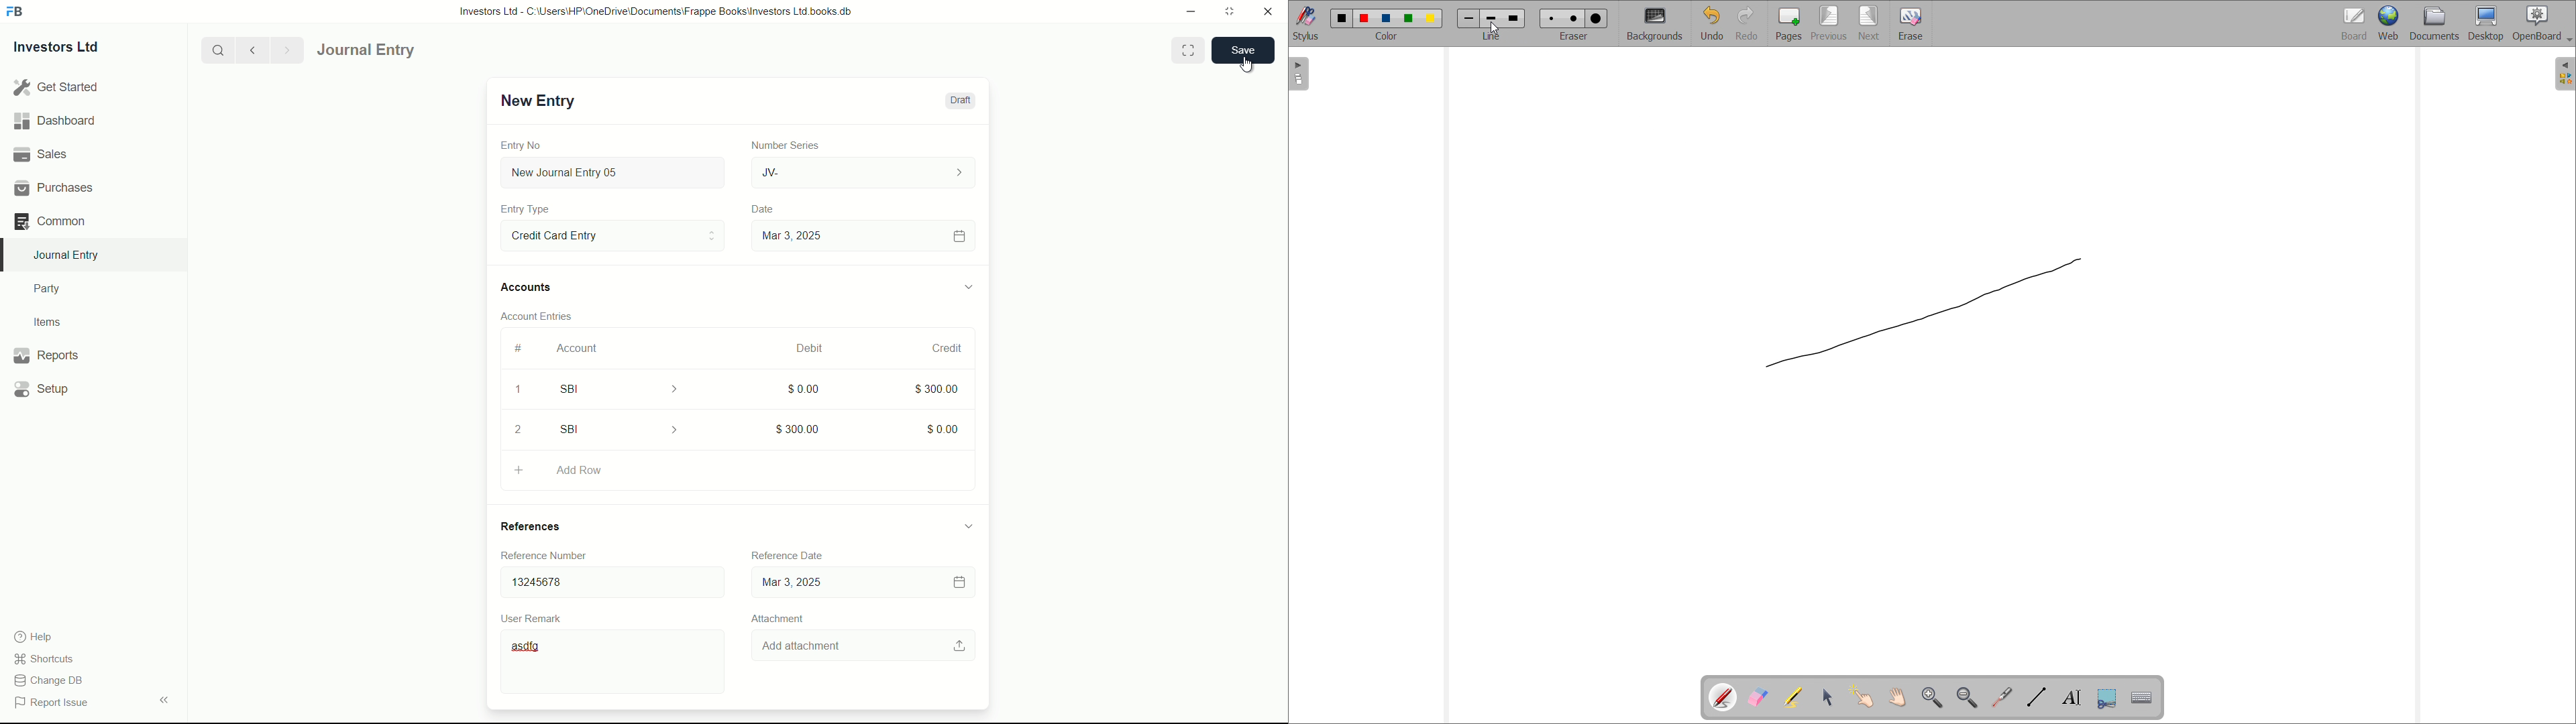  Describe the element at coordinates (251, 50) in the screenshot. I see `previous` at that location.